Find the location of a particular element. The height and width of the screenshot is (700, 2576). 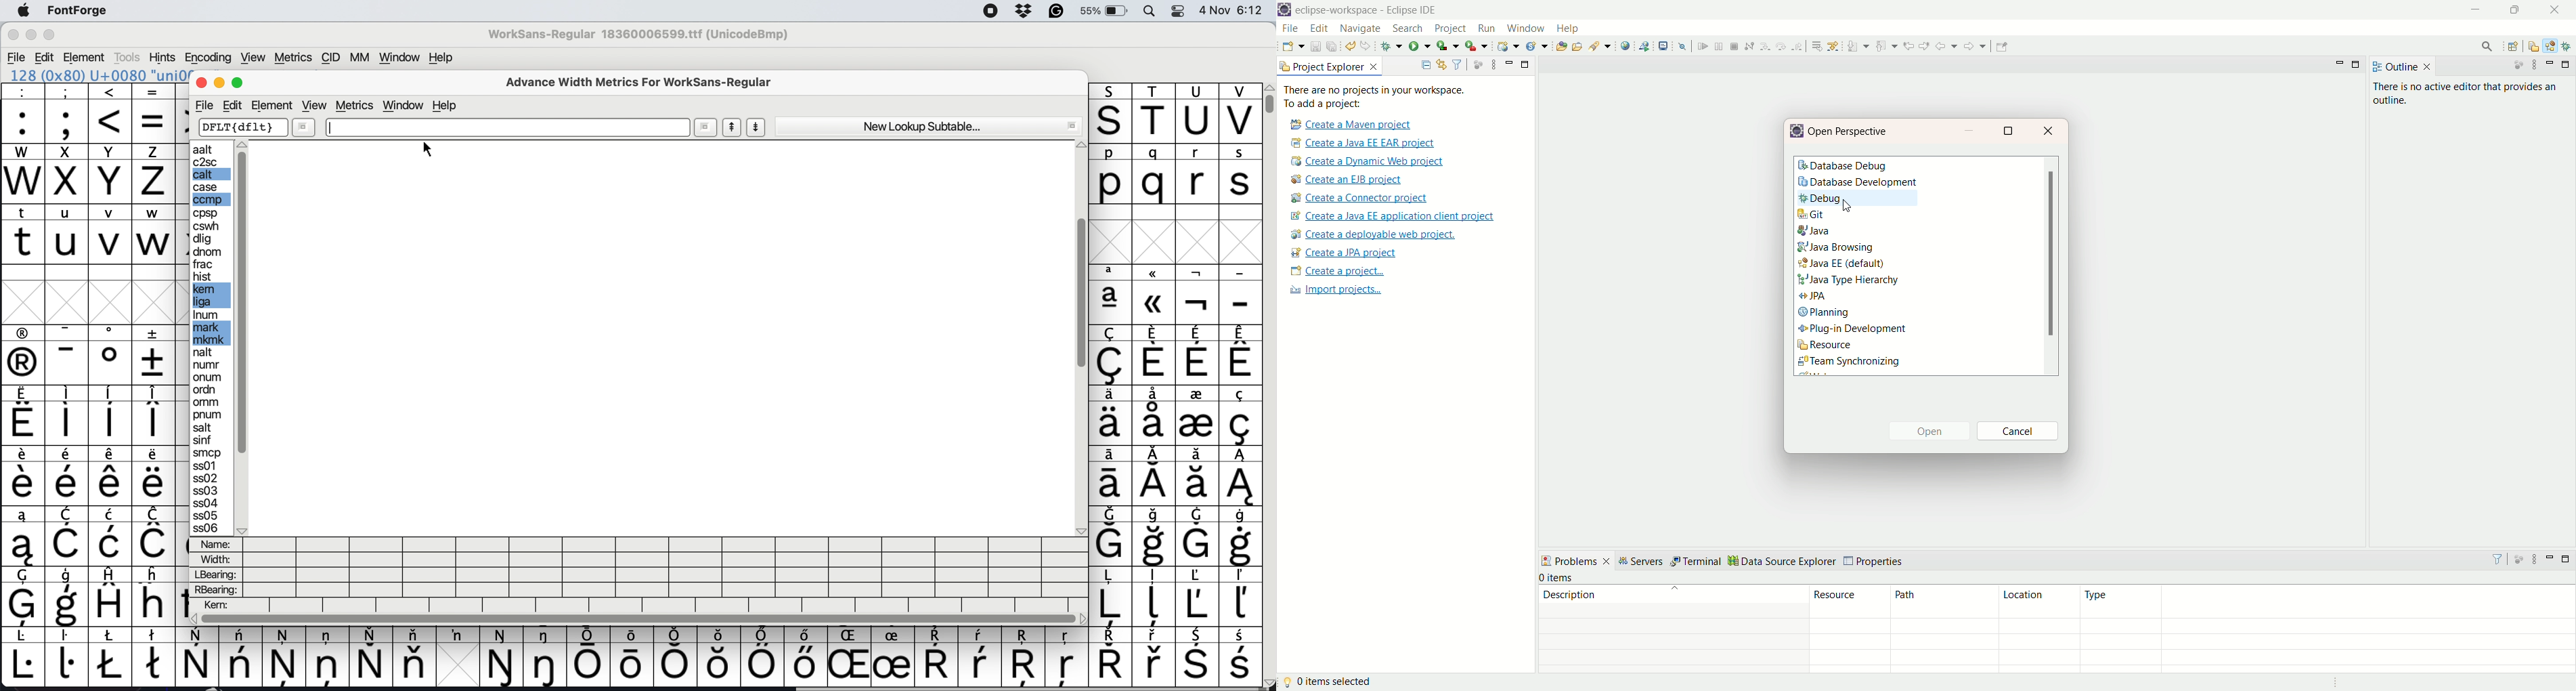

vertical scroll bar is located at coordinates (1083, 291).